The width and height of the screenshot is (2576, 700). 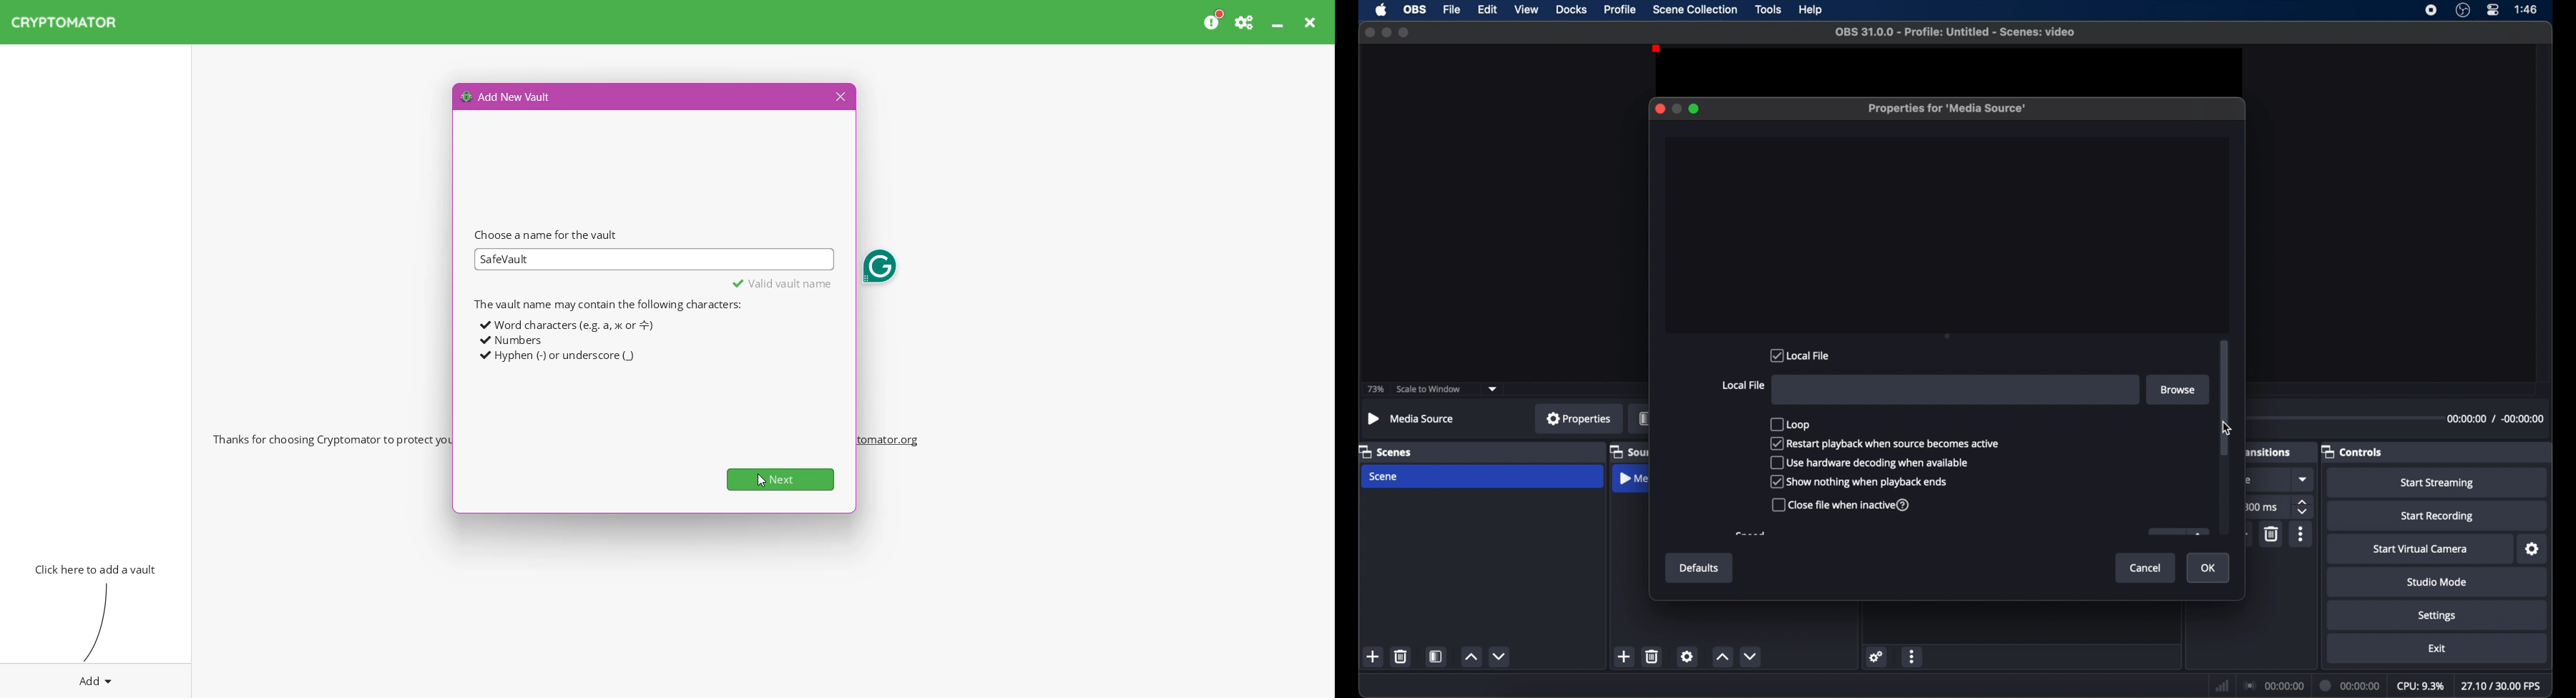 I want to click on cursor, so click(x=2230, y=427).